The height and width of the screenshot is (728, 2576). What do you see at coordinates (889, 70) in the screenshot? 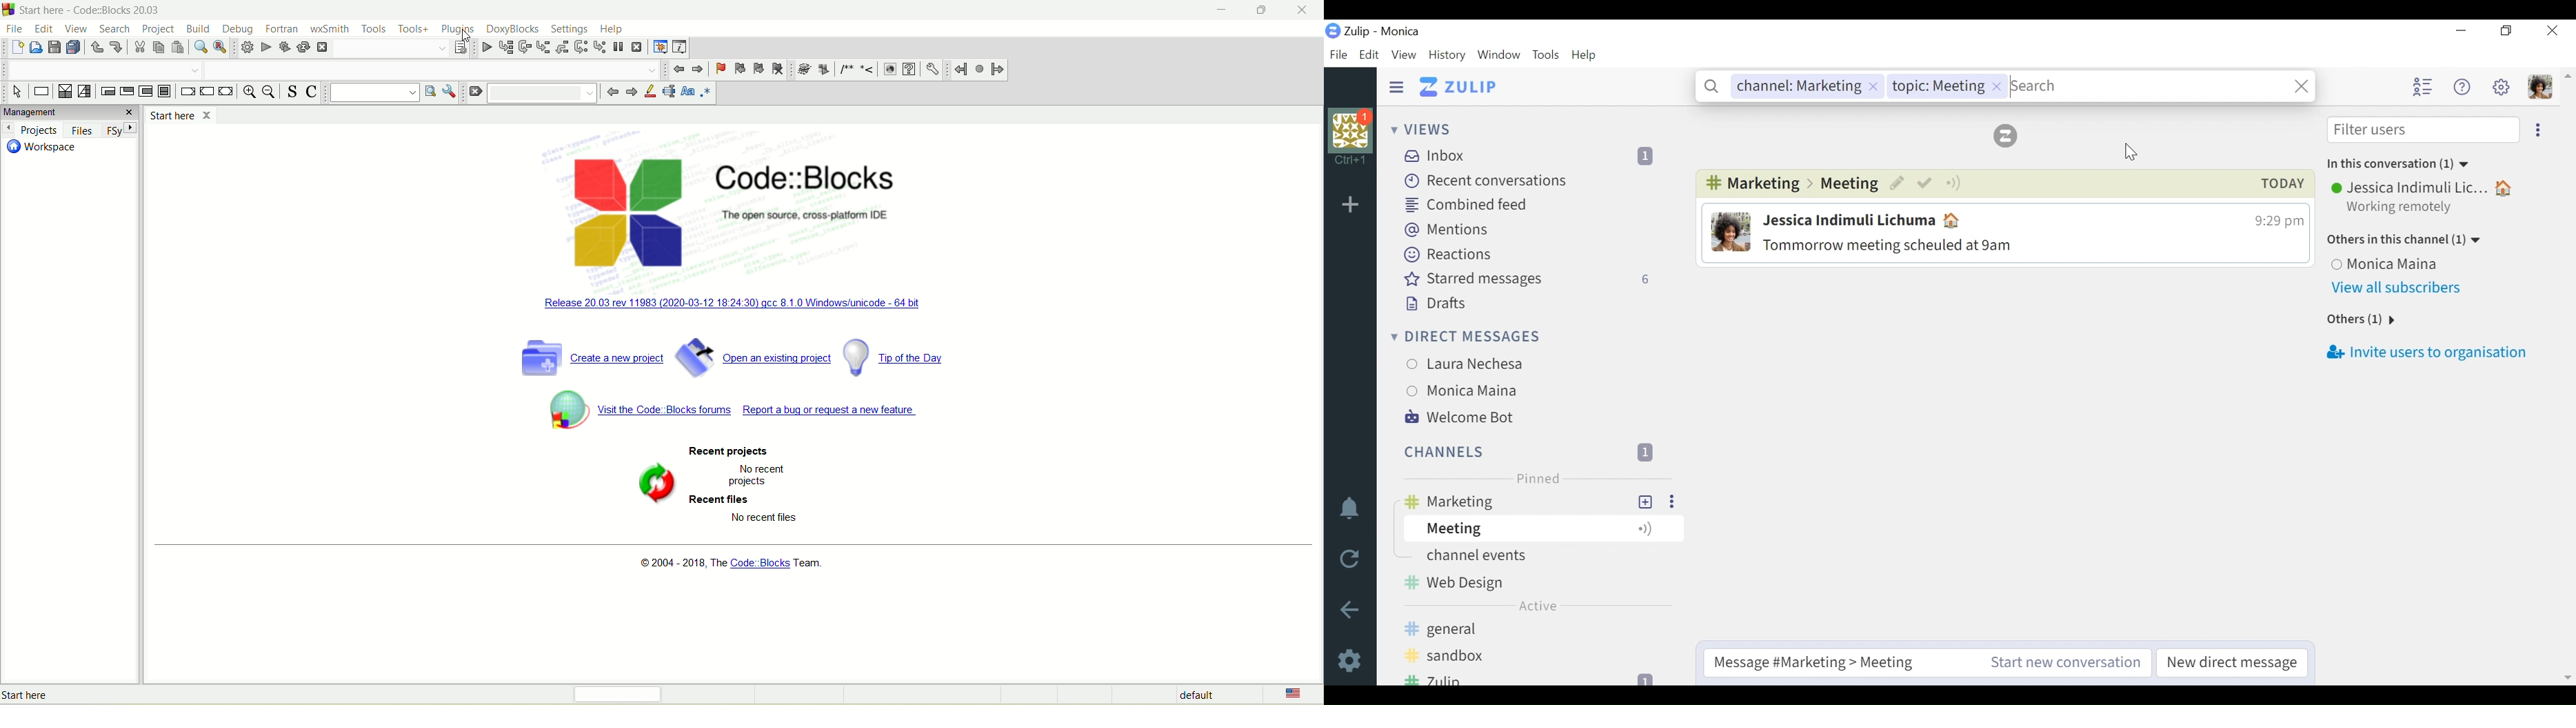
I see `web` at bounding box center [889, 70].